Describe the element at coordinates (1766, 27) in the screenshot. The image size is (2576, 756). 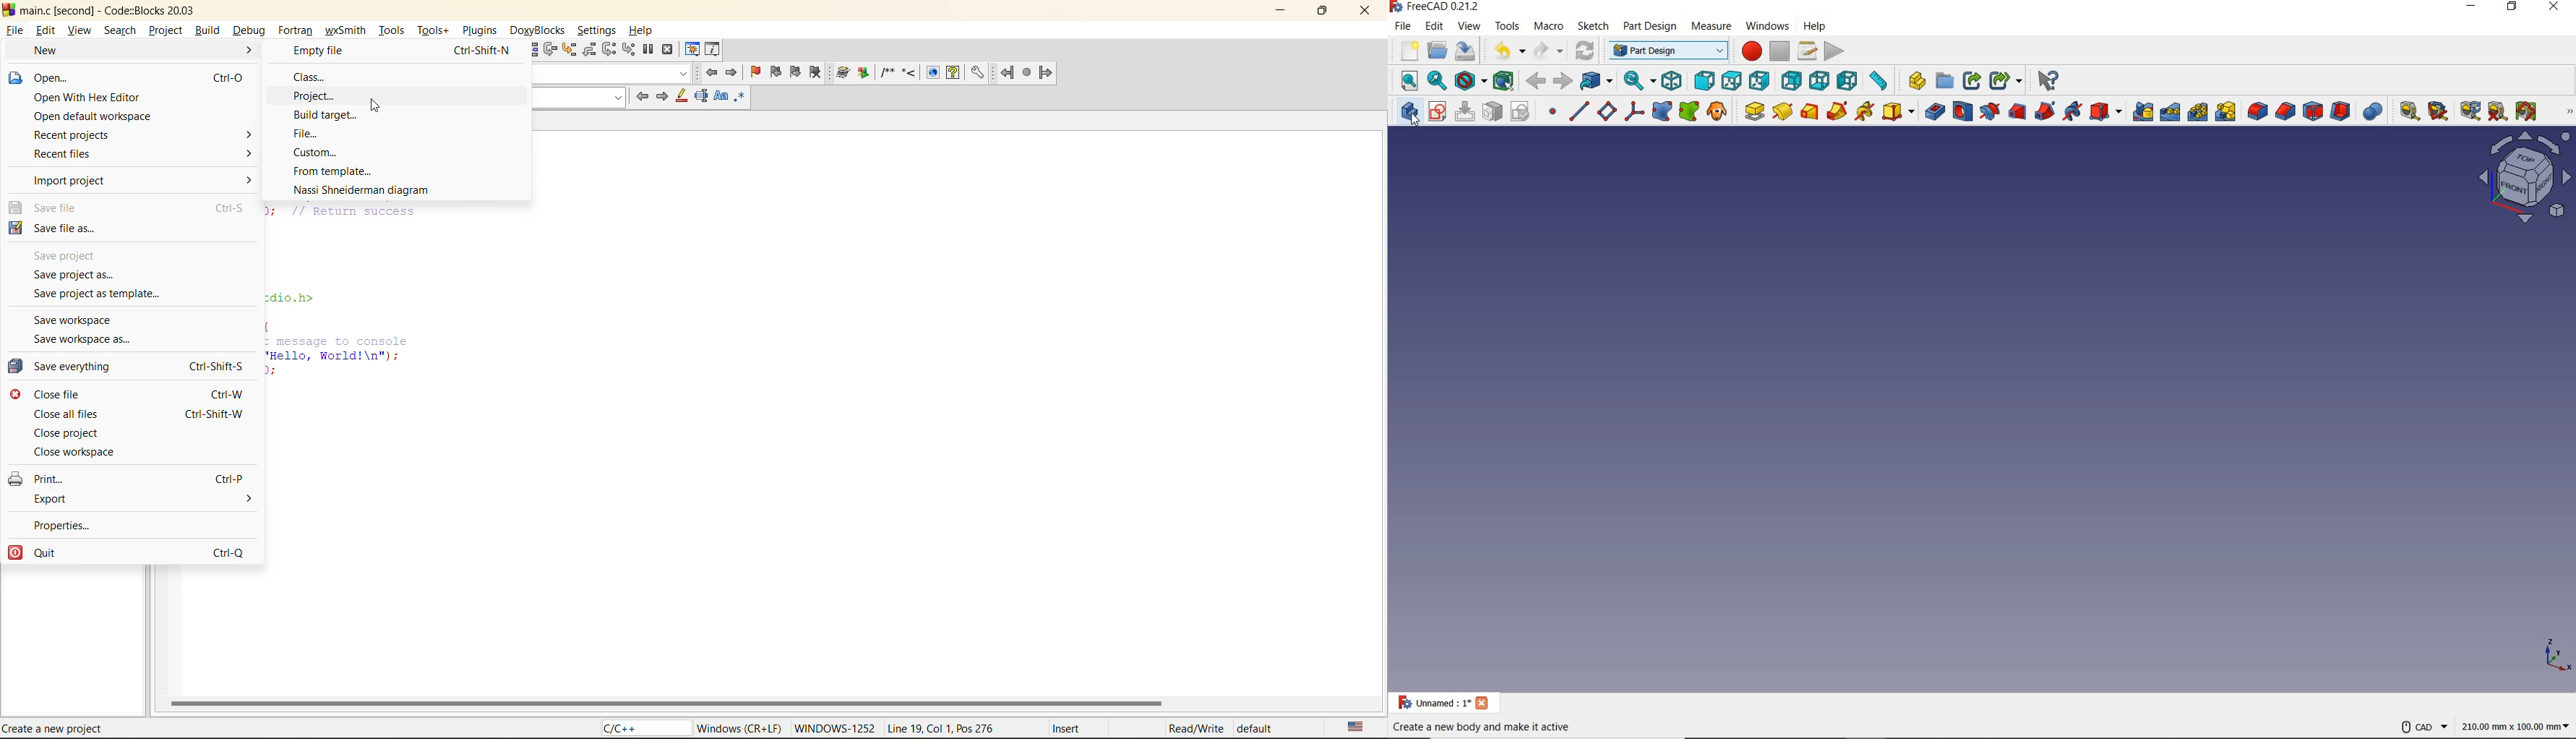
I see `Windows` at that location.